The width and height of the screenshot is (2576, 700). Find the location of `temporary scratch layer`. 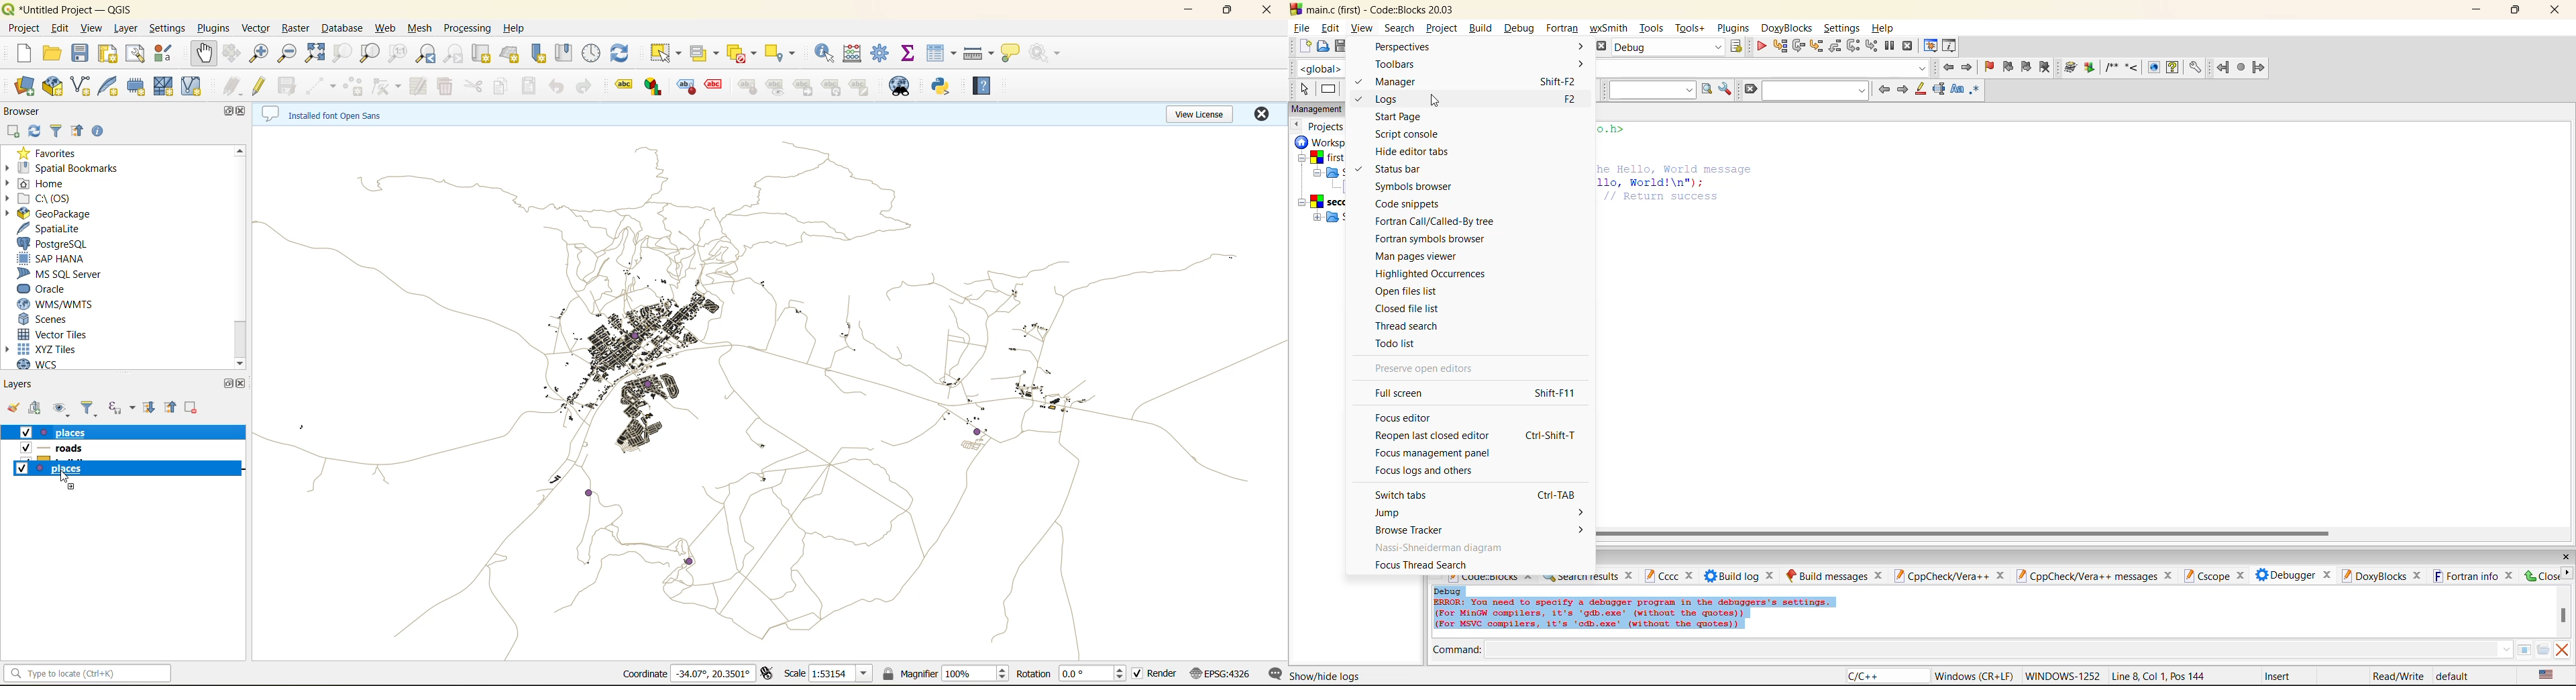

temporary scratch layer is located at coordinates (139, 88).